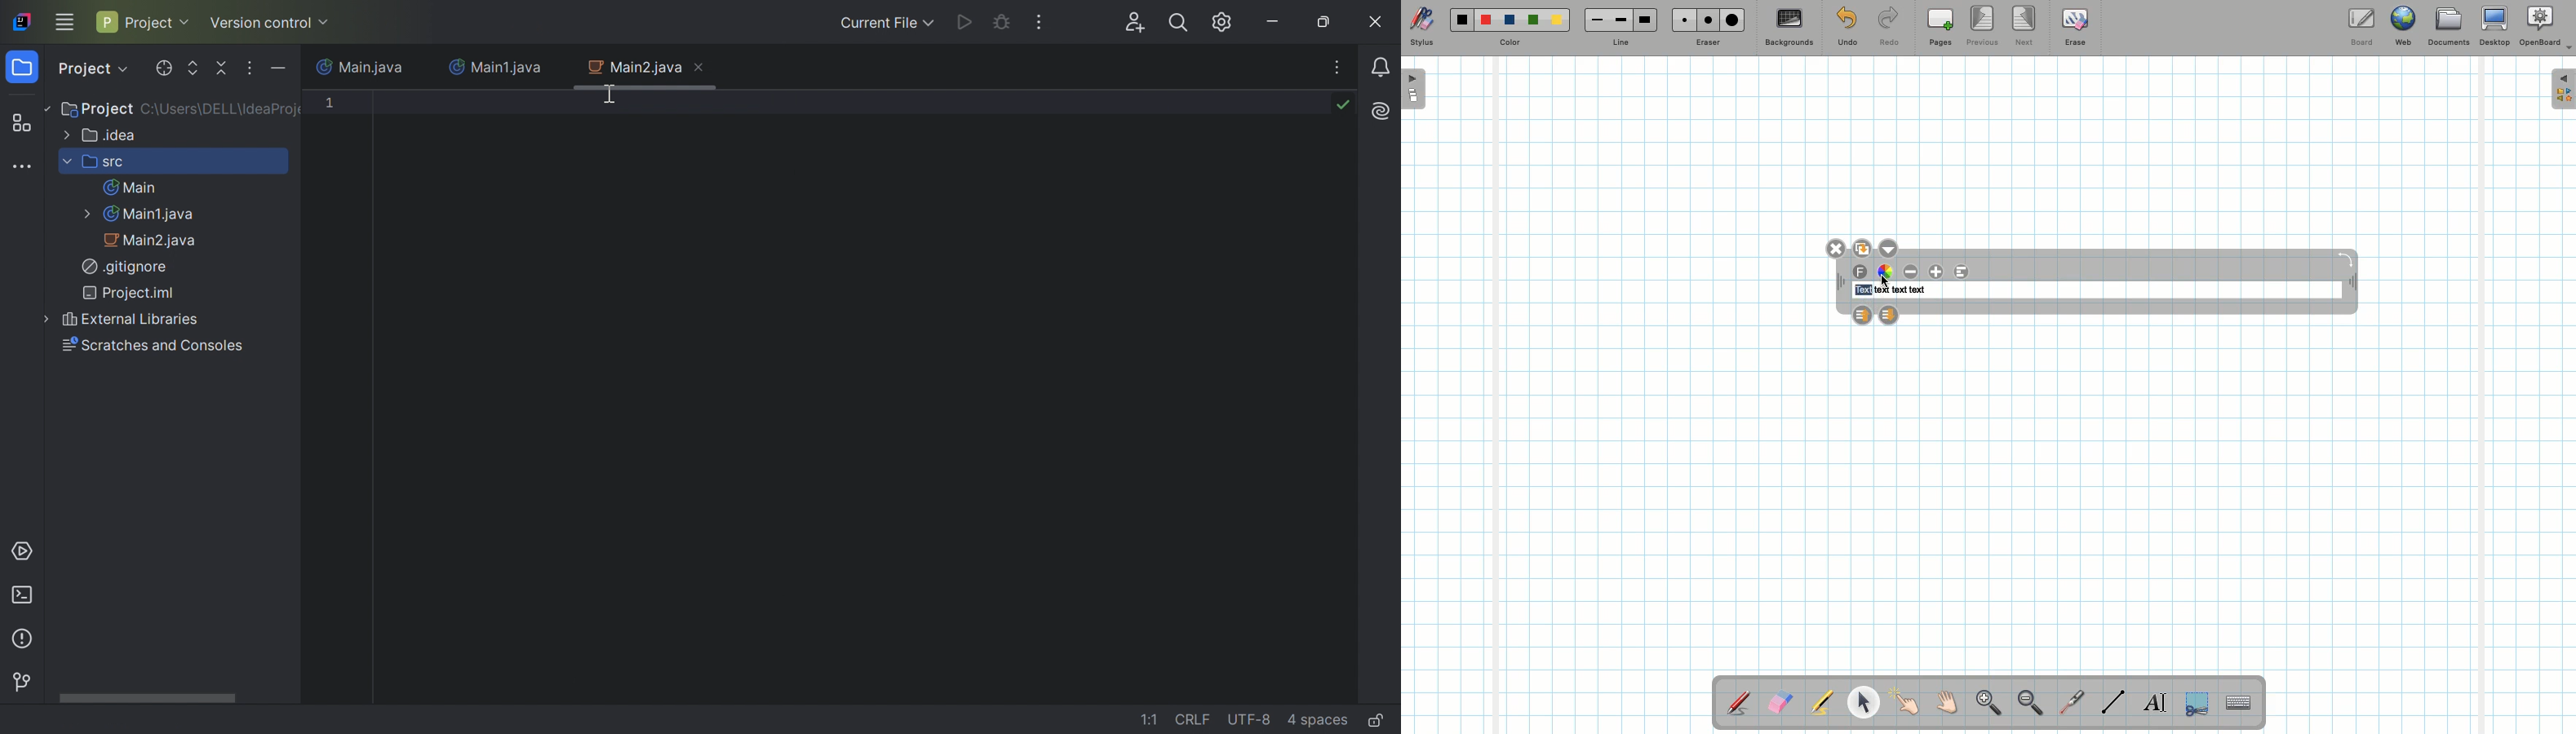 The width and height of the screenshot is (2576, 756). Describe the element at coordinates (91, 70) in the screenshot. I see `Project` at that location.